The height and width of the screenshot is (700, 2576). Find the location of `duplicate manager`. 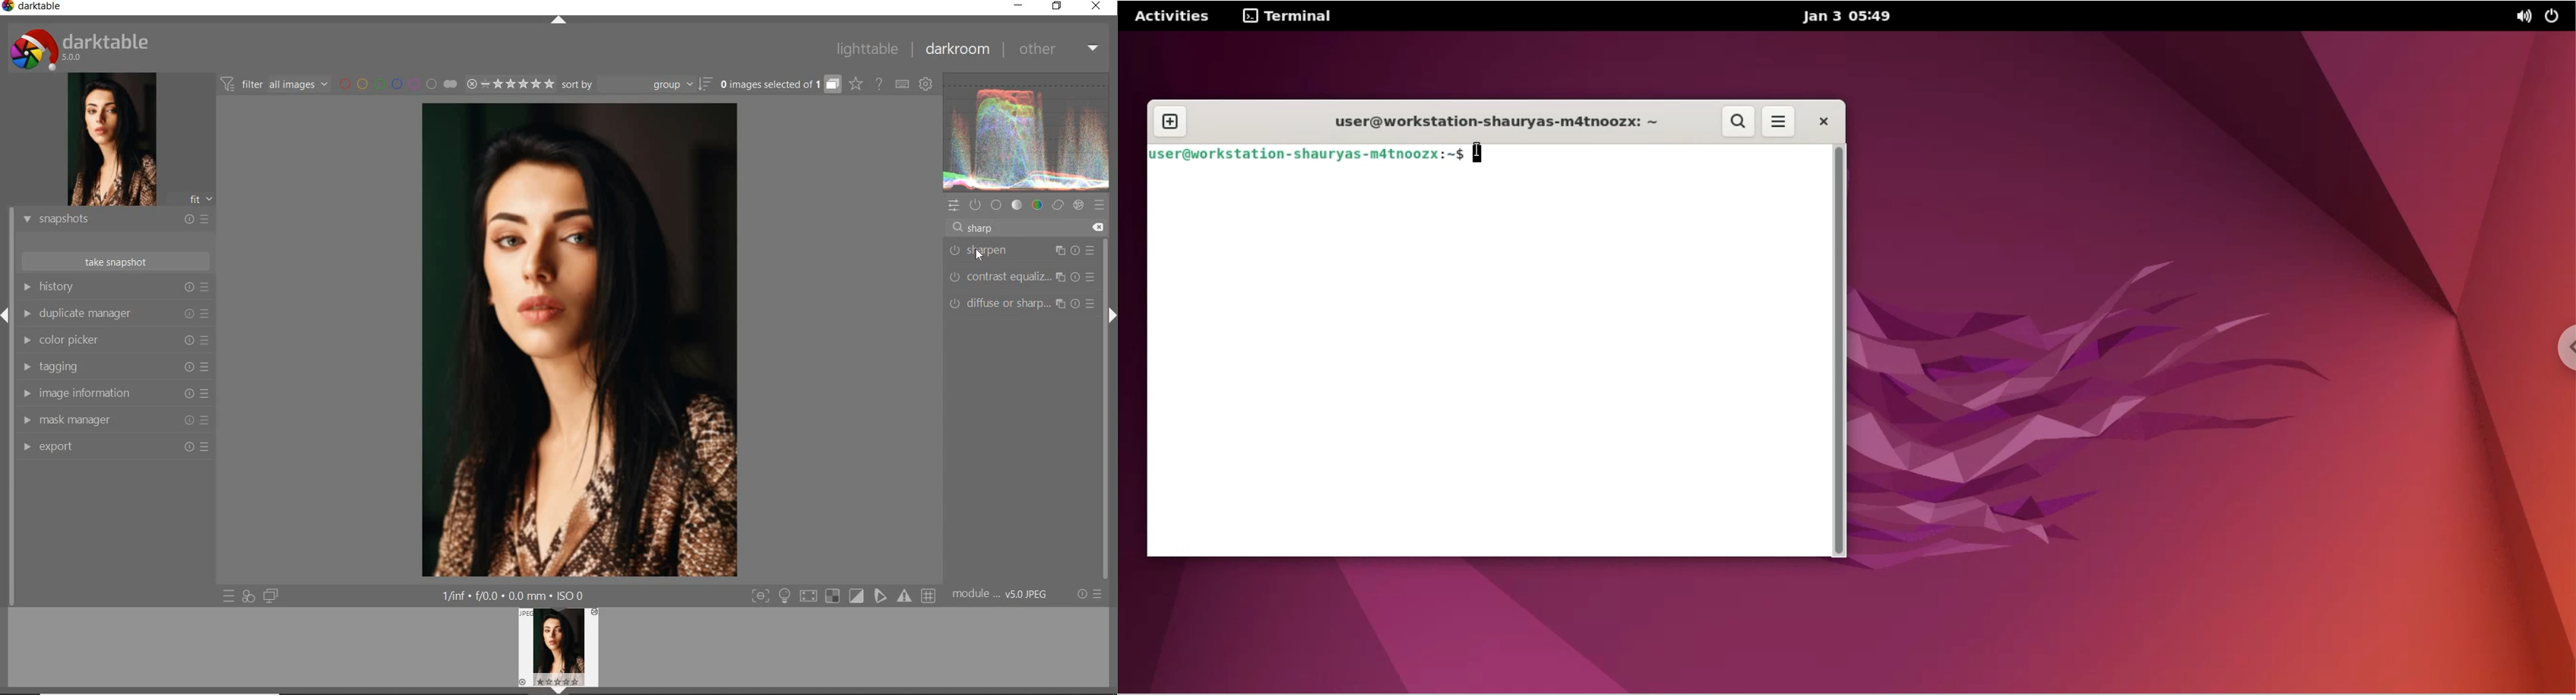

duplicate manager is located at coordinates (115, 312).